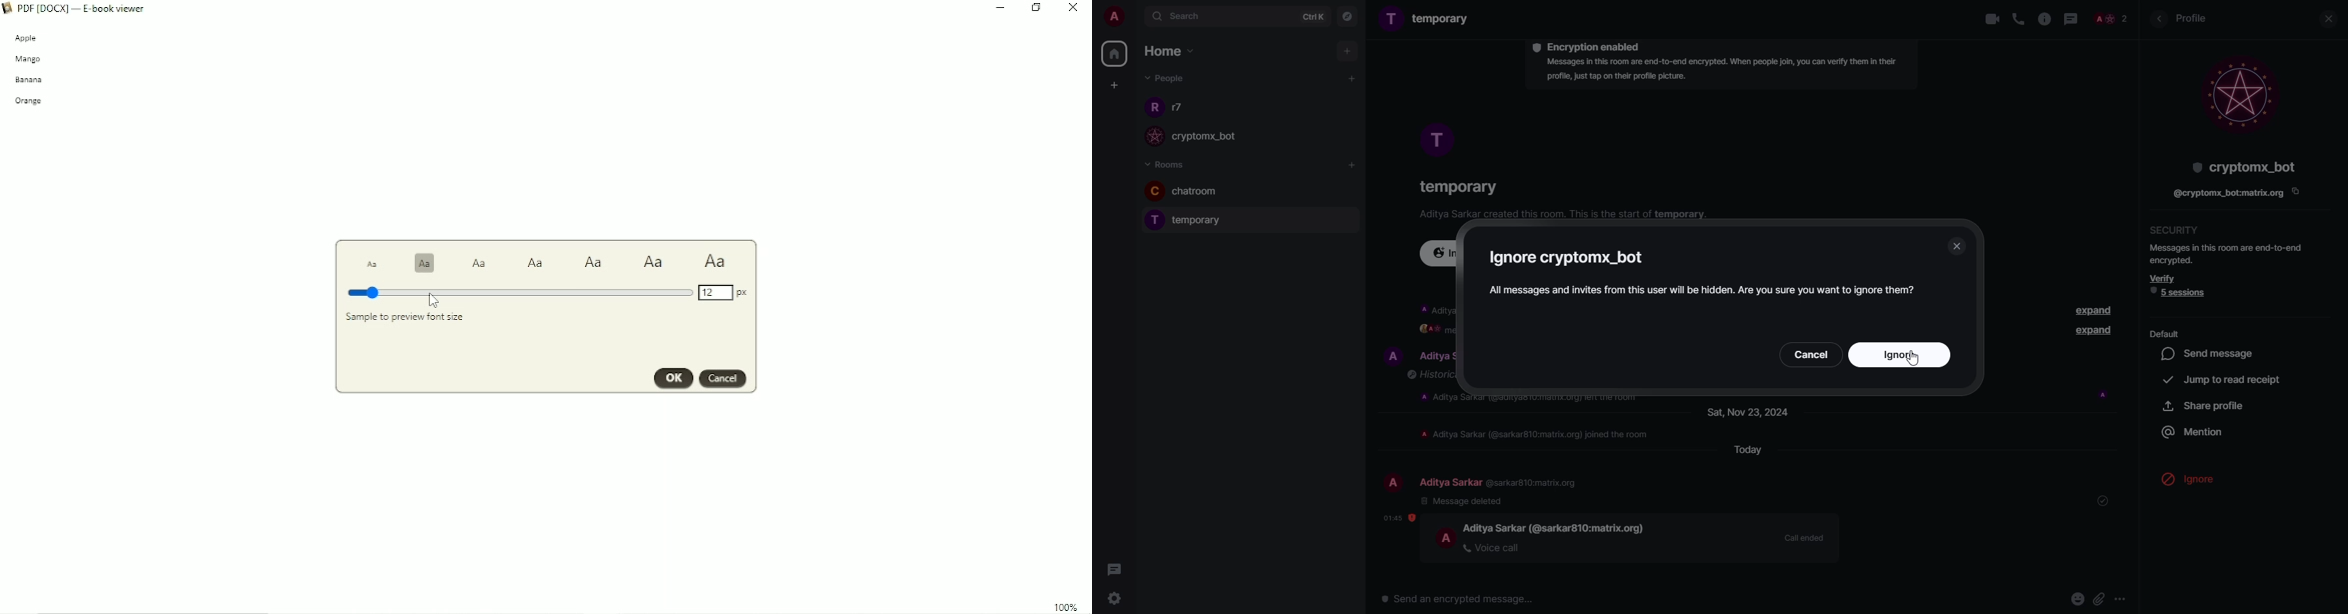 The height and width of the screenshot is (616, 2352). I want to click on info, so click(1432, 307).